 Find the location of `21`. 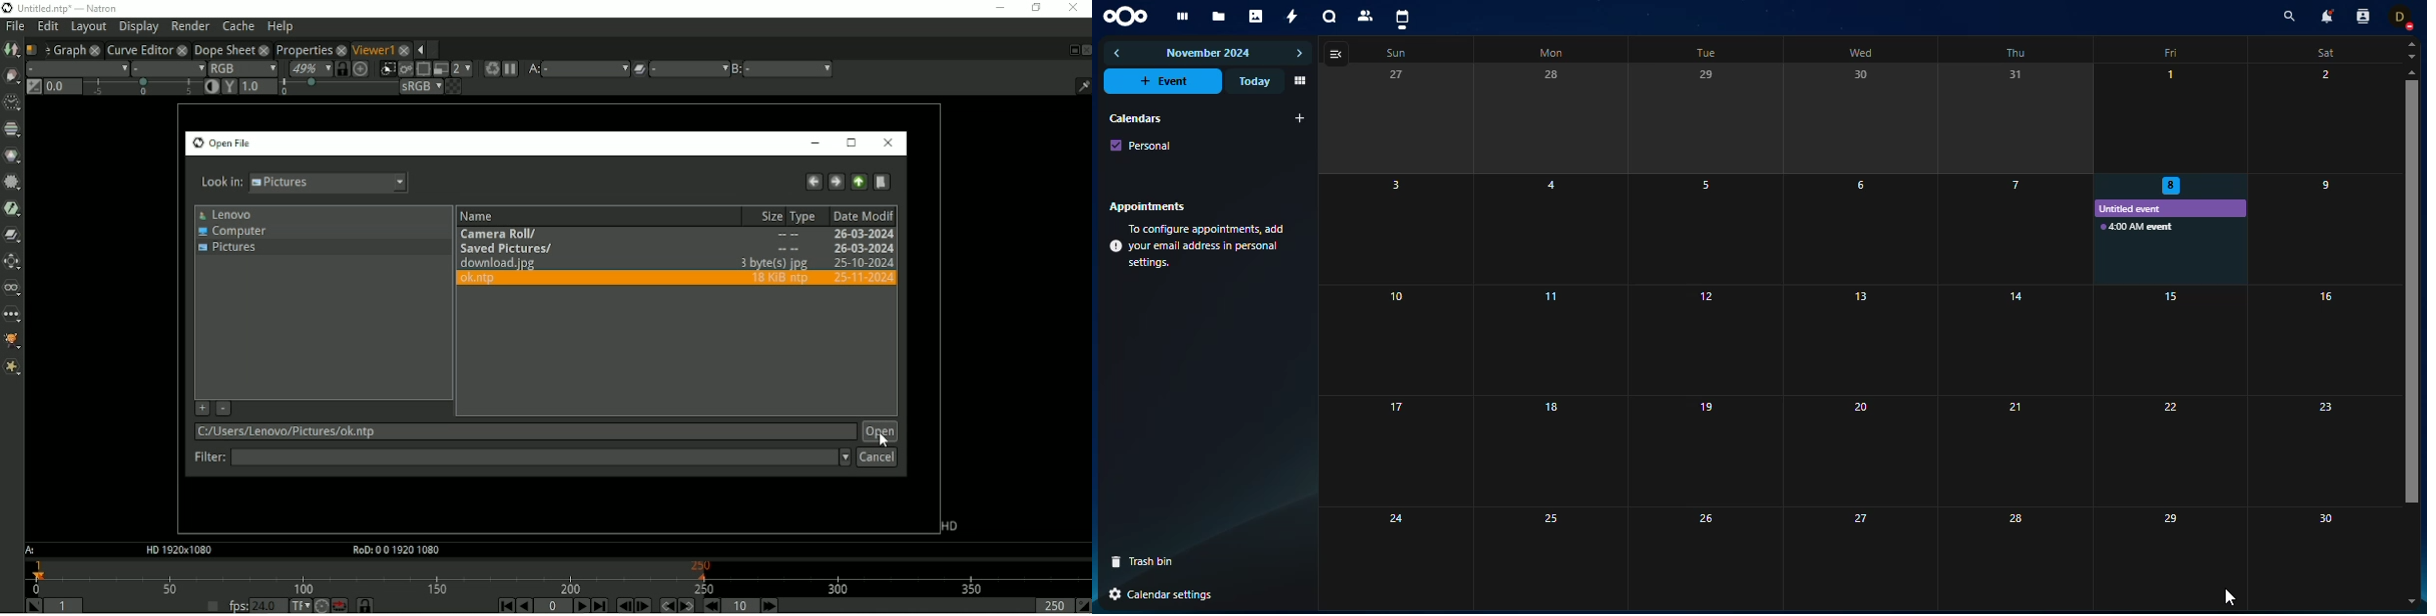

21 is located at coordinates (2008, 451).